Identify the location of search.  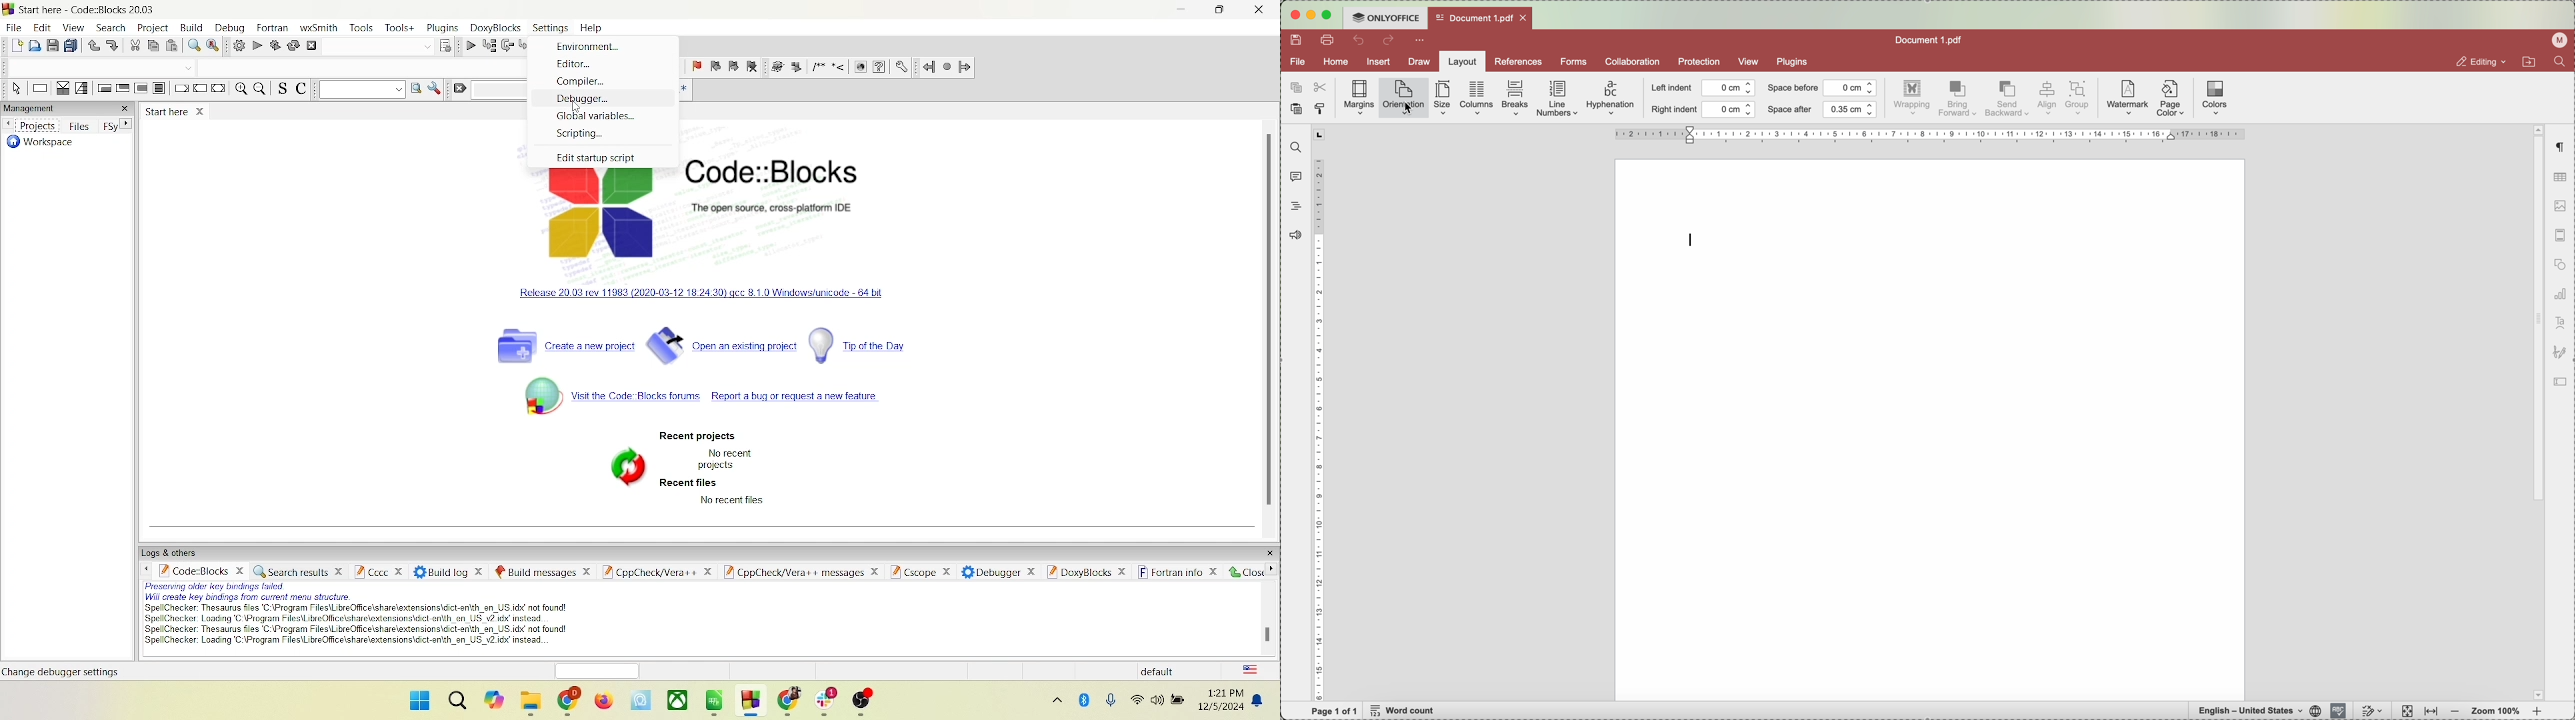
(456, 703).